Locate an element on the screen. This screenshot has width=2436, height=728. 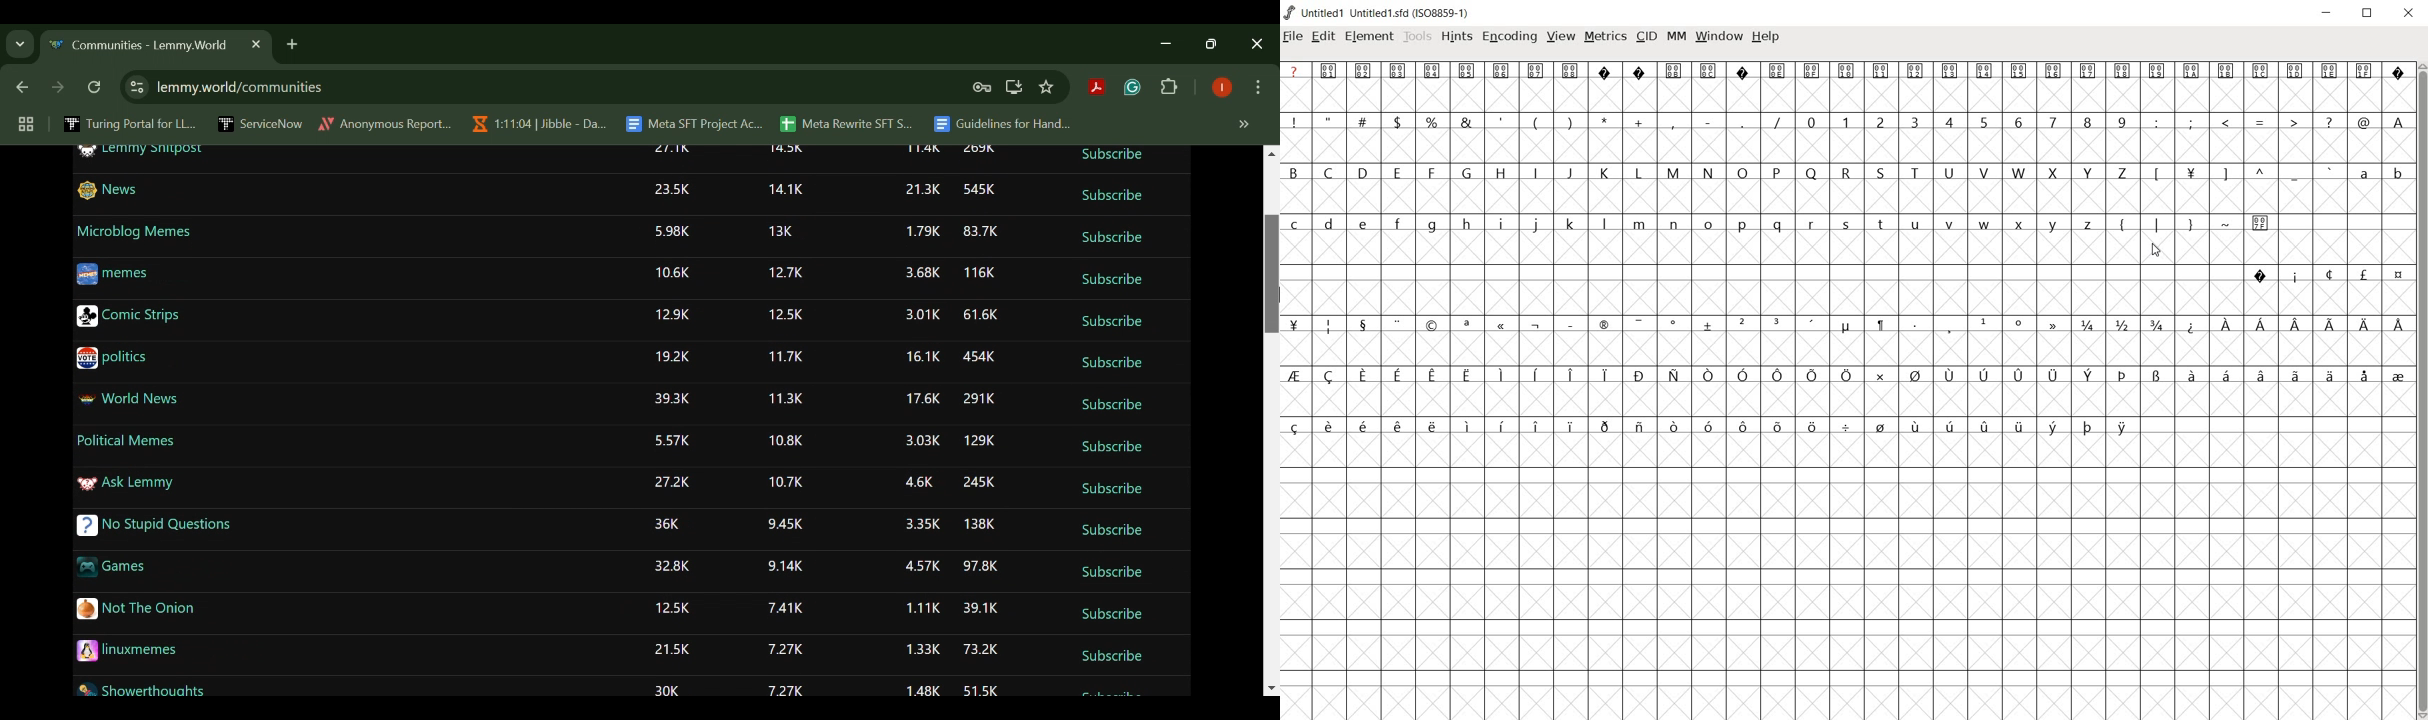
Bookmark Site Button is located at coordinates (1046, 88).